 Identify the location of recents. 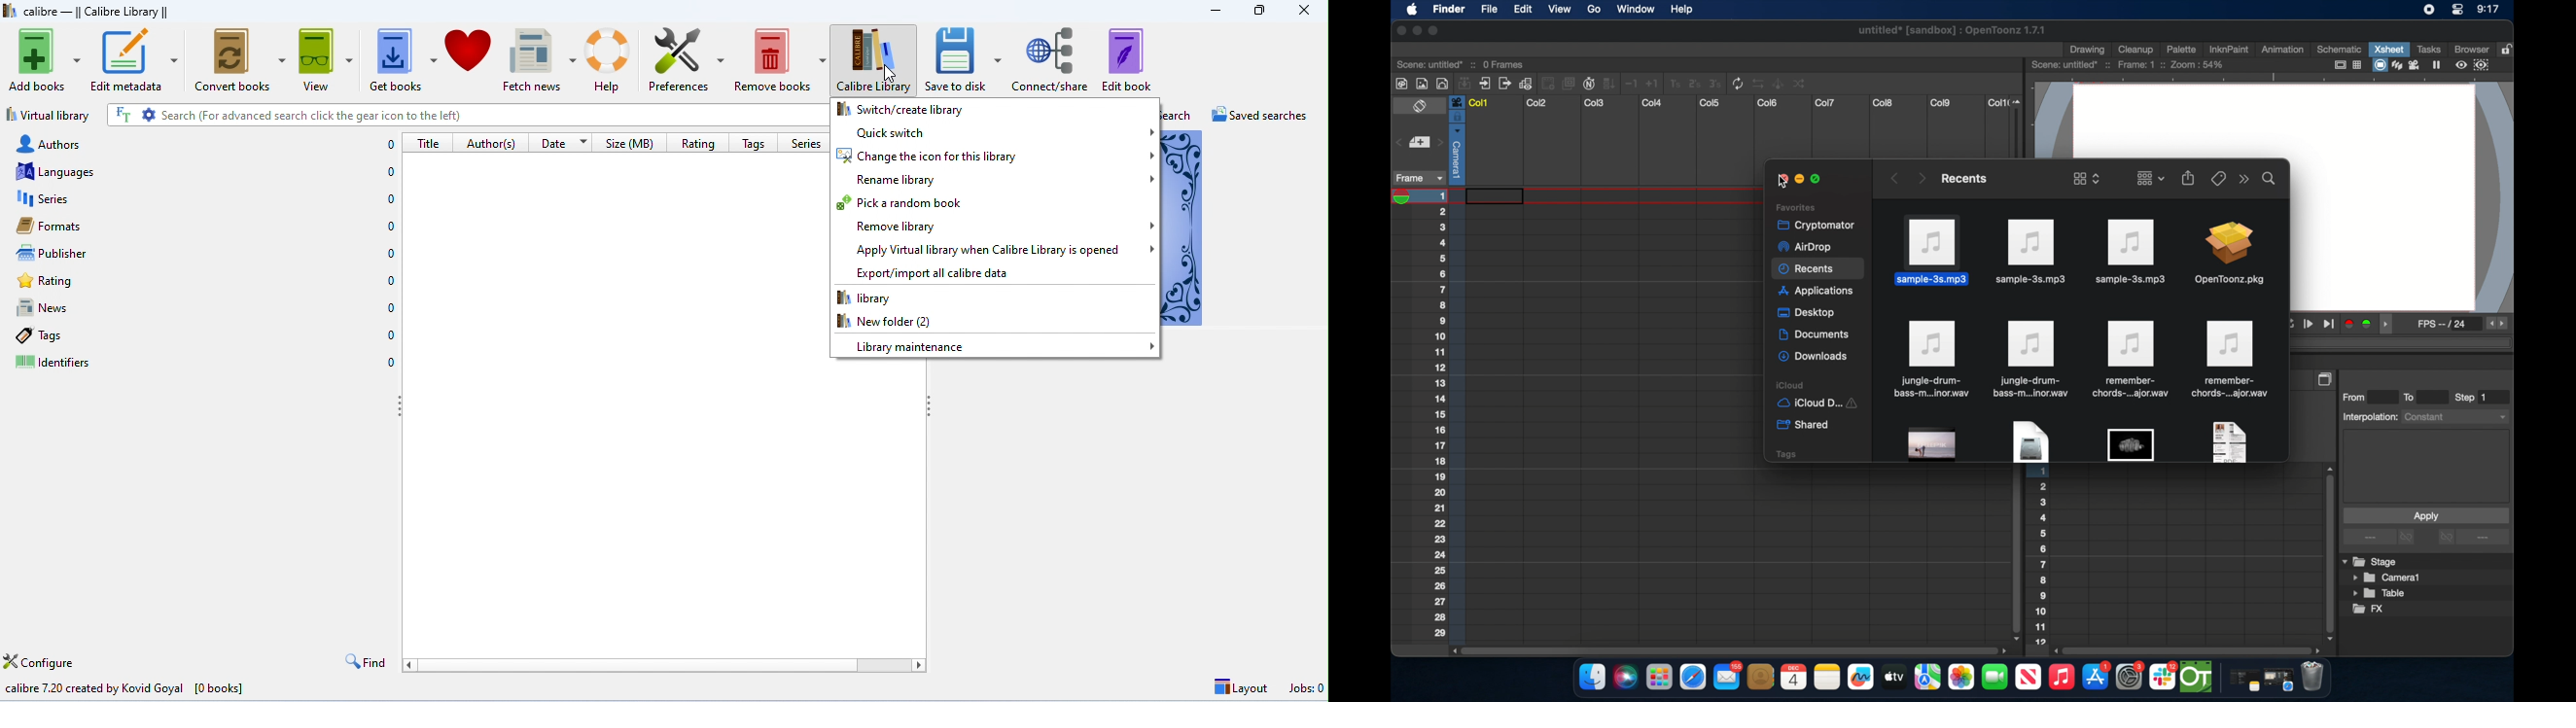
(1819, 270).